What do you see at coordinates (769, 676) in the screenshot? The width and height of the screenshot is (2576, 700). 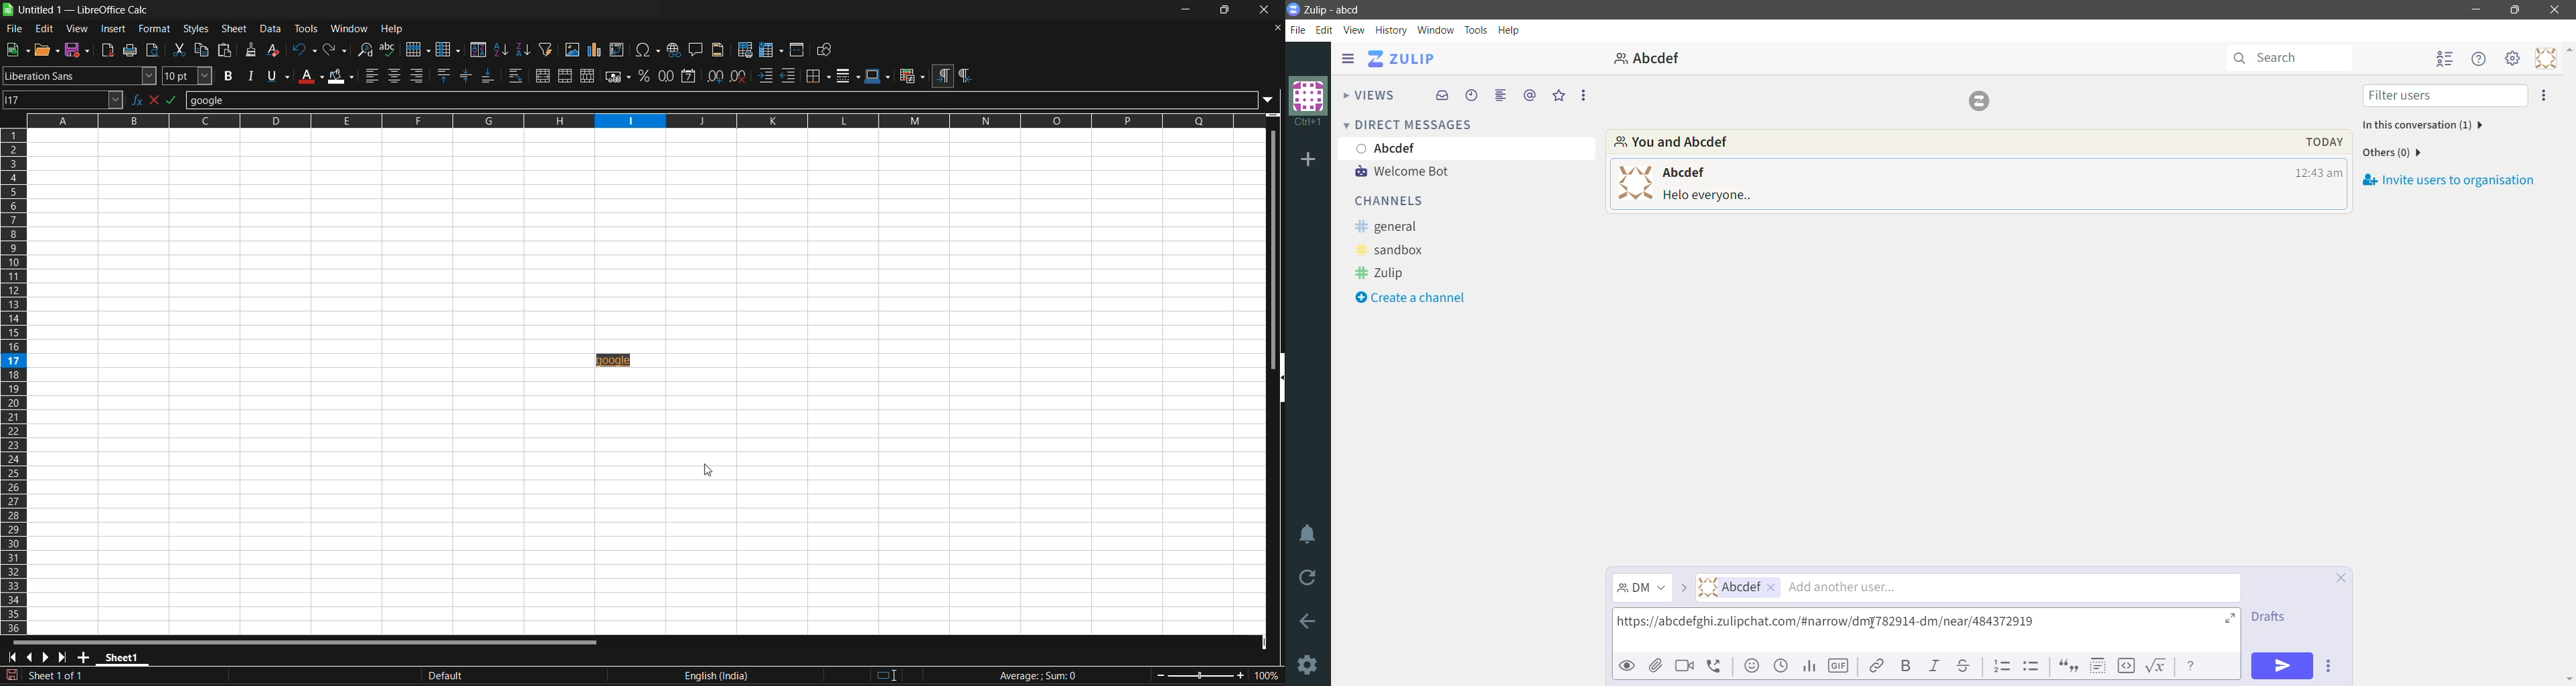 I see `text language ` at bounding box center [769, 676].